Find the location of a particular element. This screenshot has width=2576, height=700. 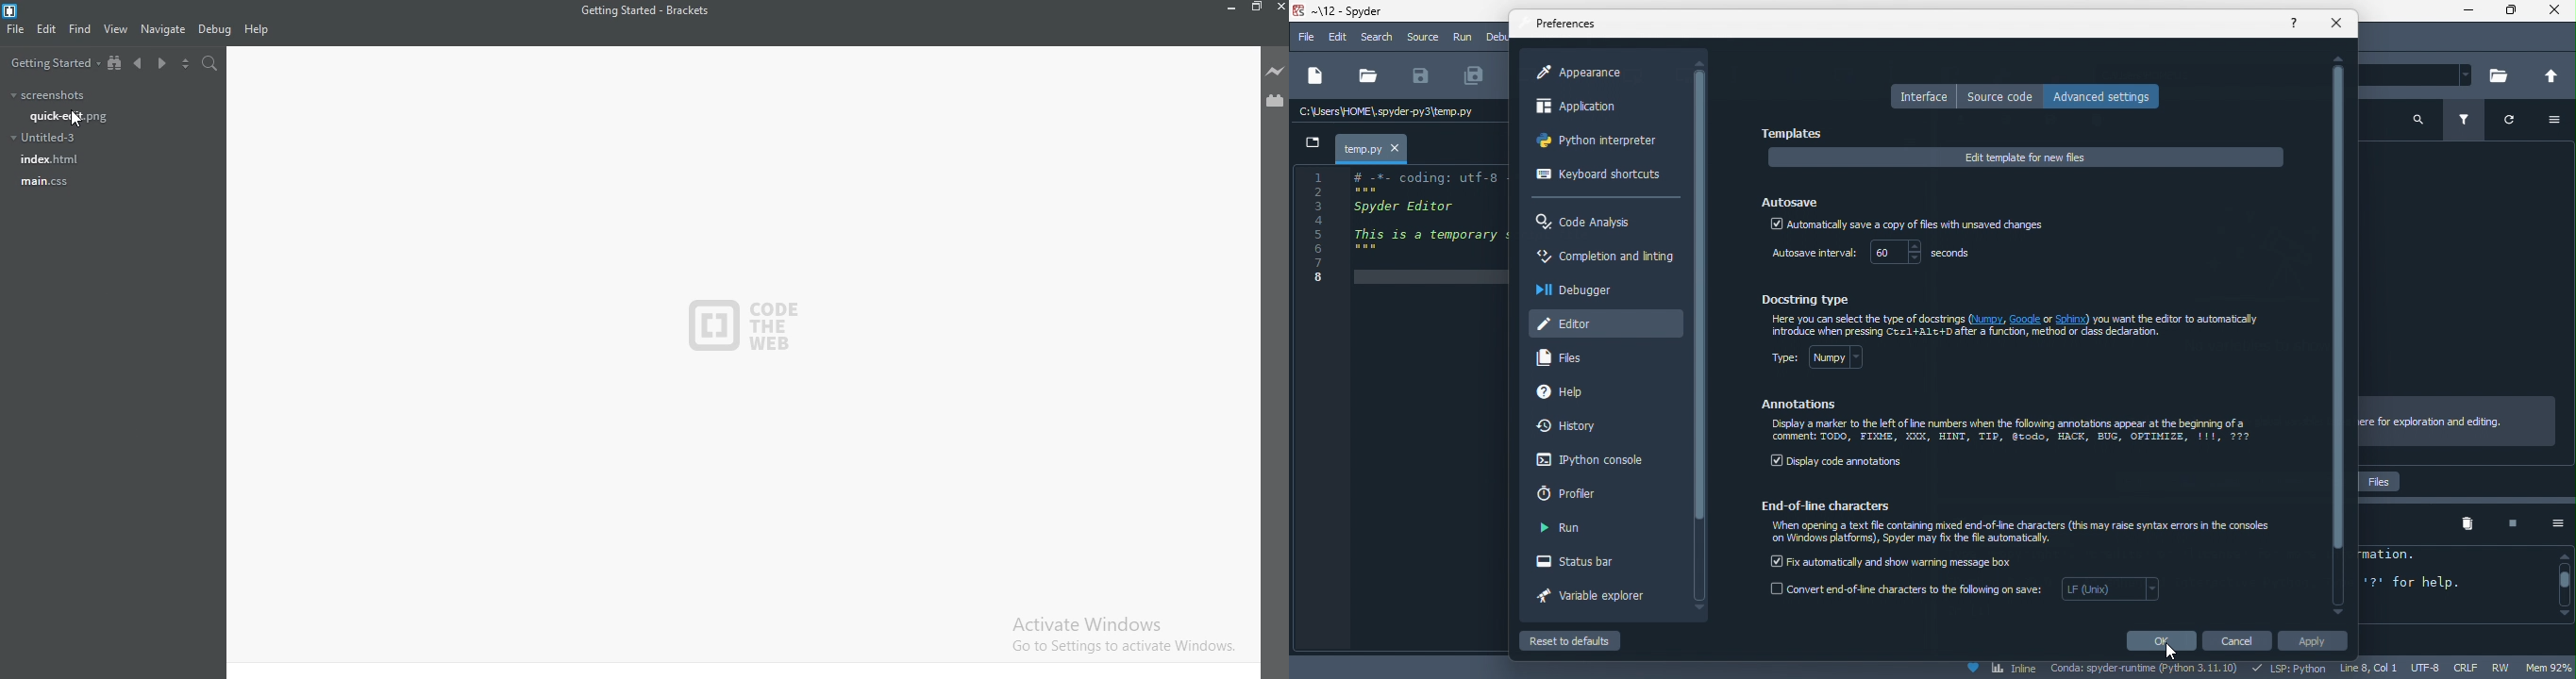

new is located at coordinates (1313, 77).